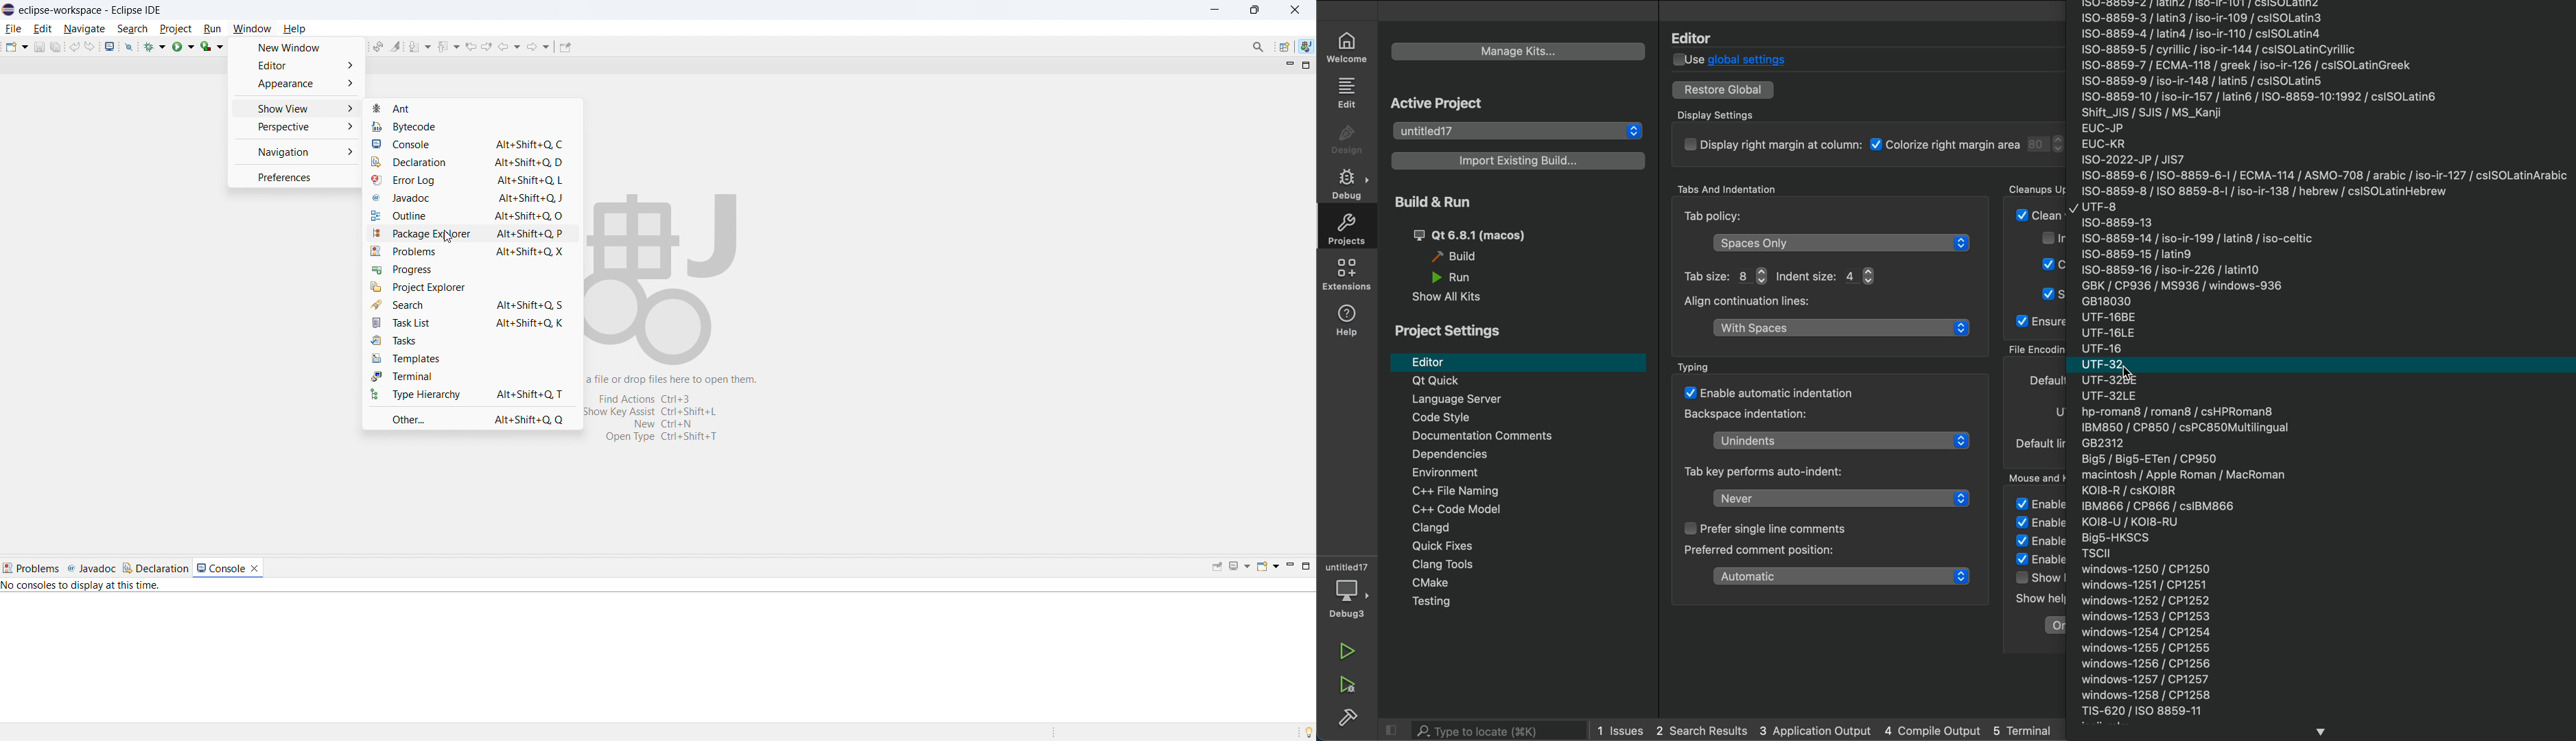  I want to click on debug, so click(155, 46).